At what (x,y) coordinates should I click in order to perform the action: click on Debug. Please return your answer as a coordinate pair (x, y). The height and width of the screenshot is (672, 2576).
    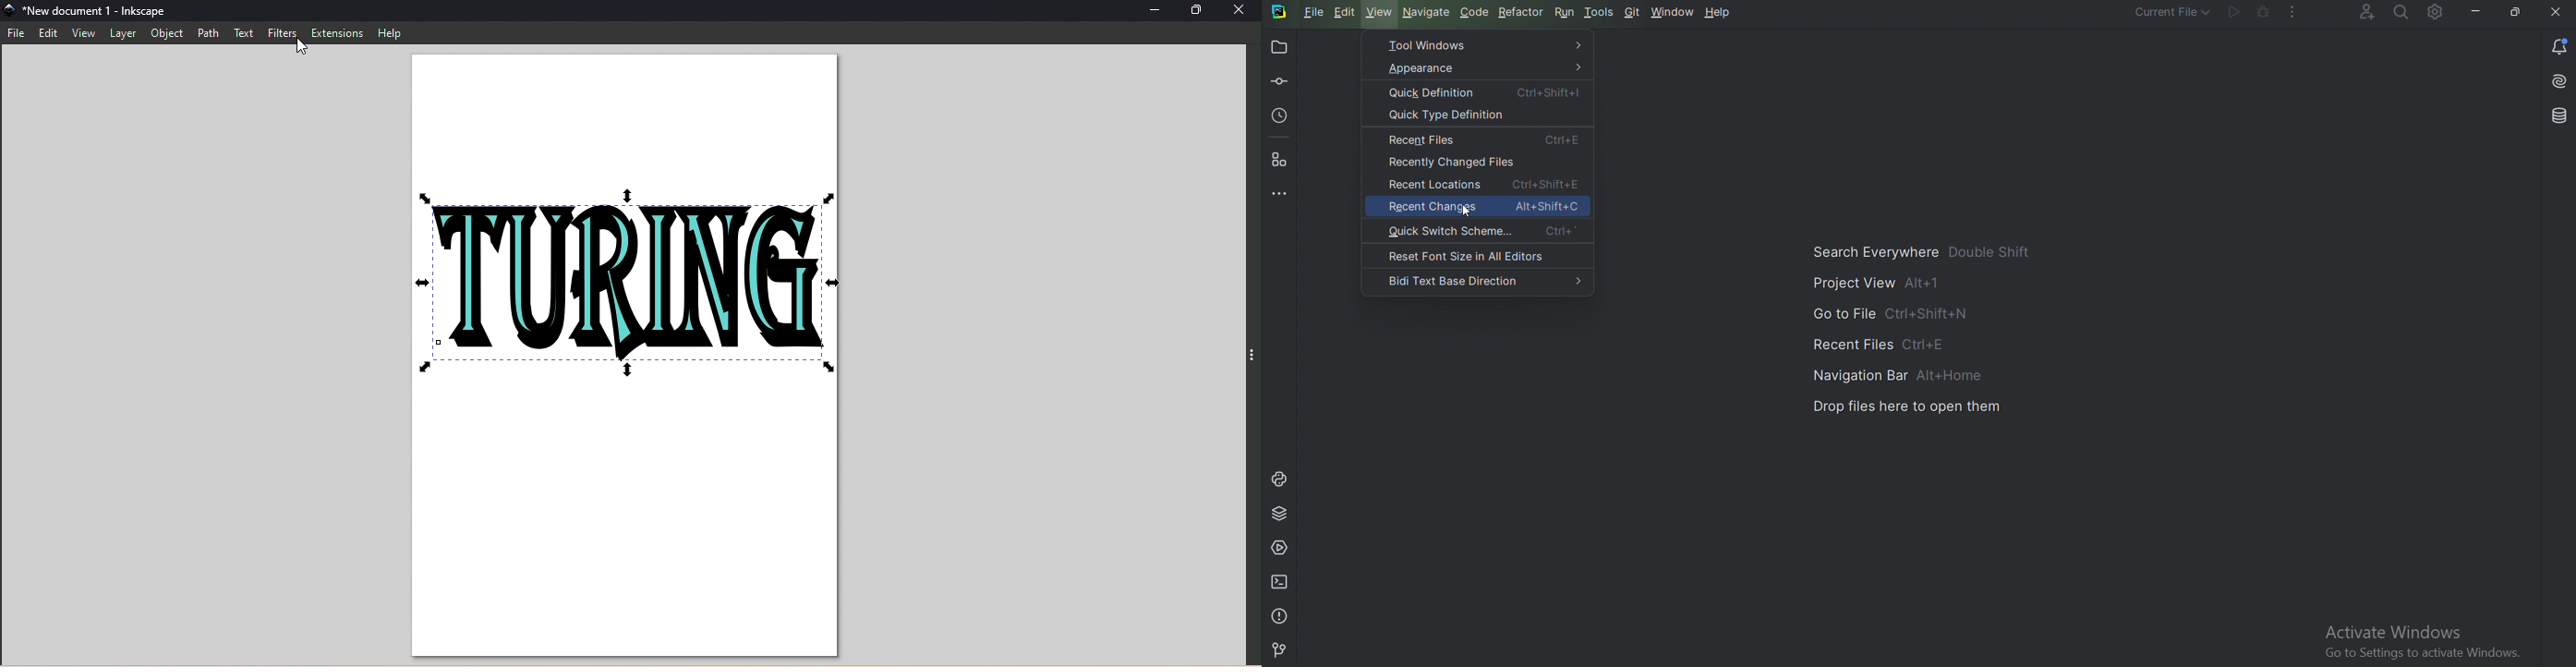
    Looking at the image, I should click on (2265, 12).